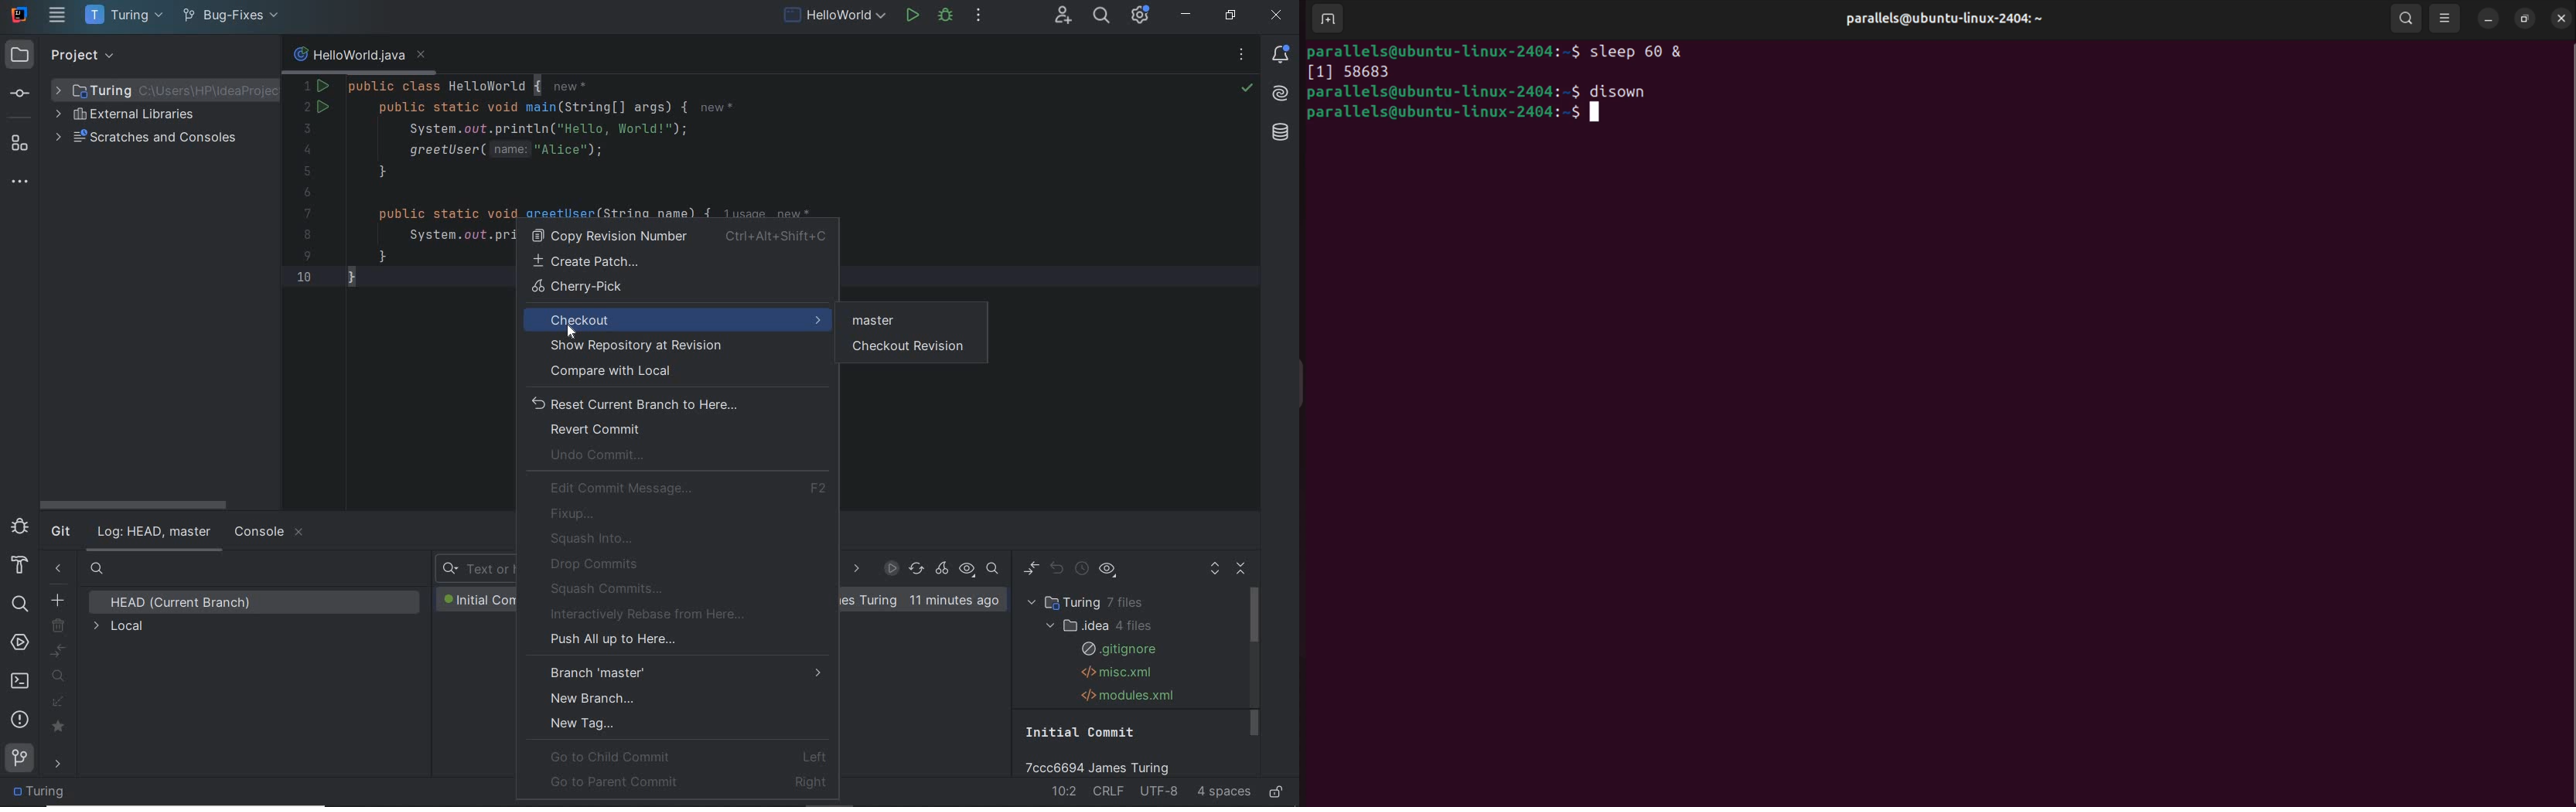 The height and width of the screenshot is (812, 2576). I want to click on debug, so click(945, 17).